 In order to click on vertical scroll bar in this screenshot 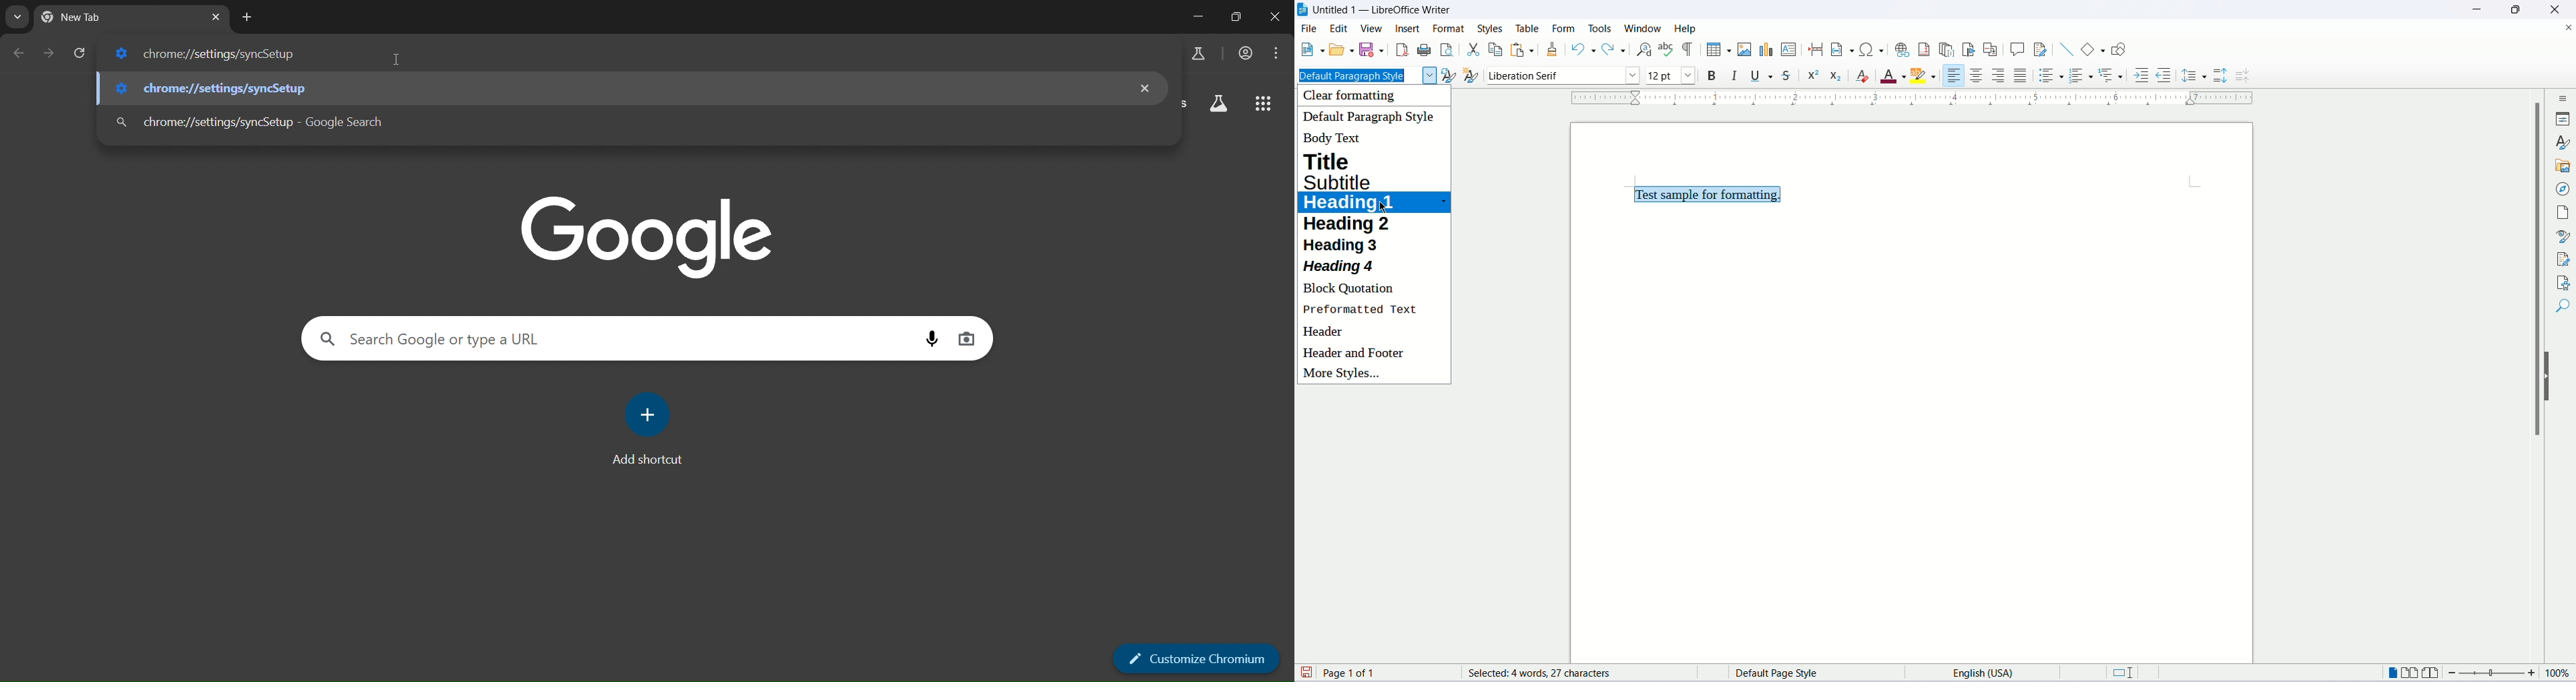, I will do `click(2533, 380)`.